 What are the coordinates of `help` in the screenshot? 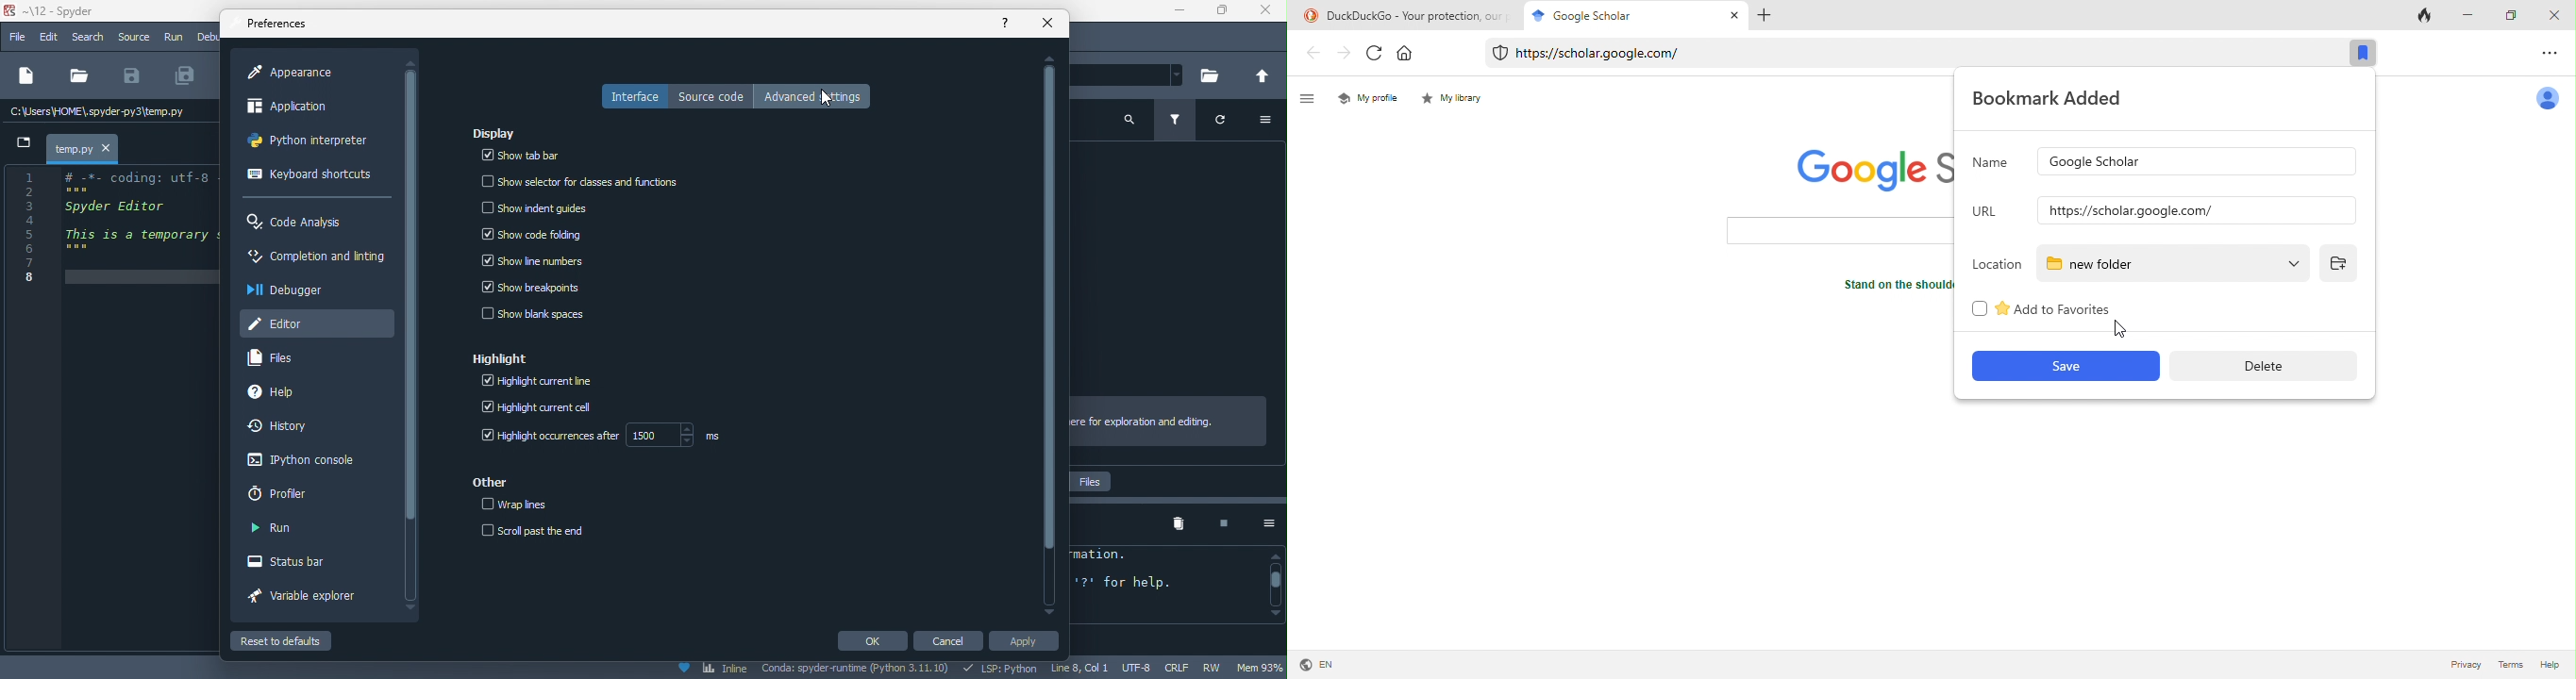 It's located at (291, 393).